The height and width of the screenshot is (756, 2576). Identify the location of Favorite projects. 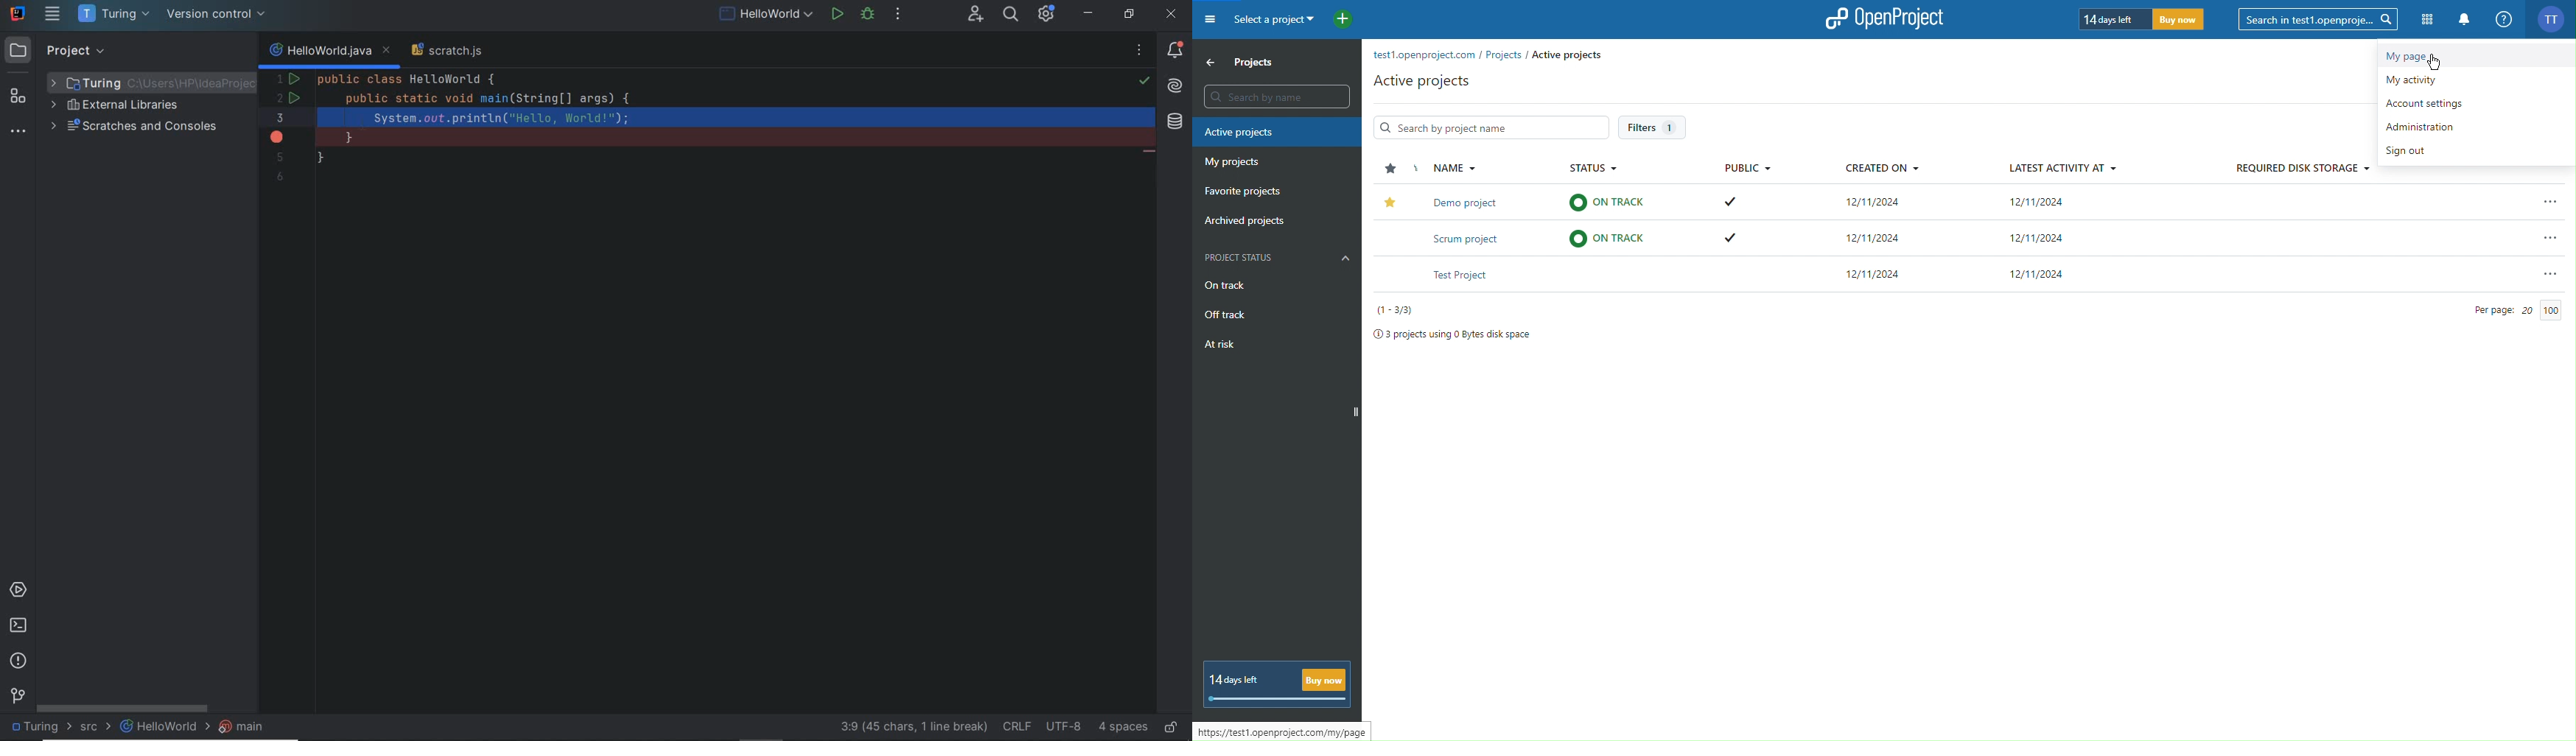
(1240, 192).